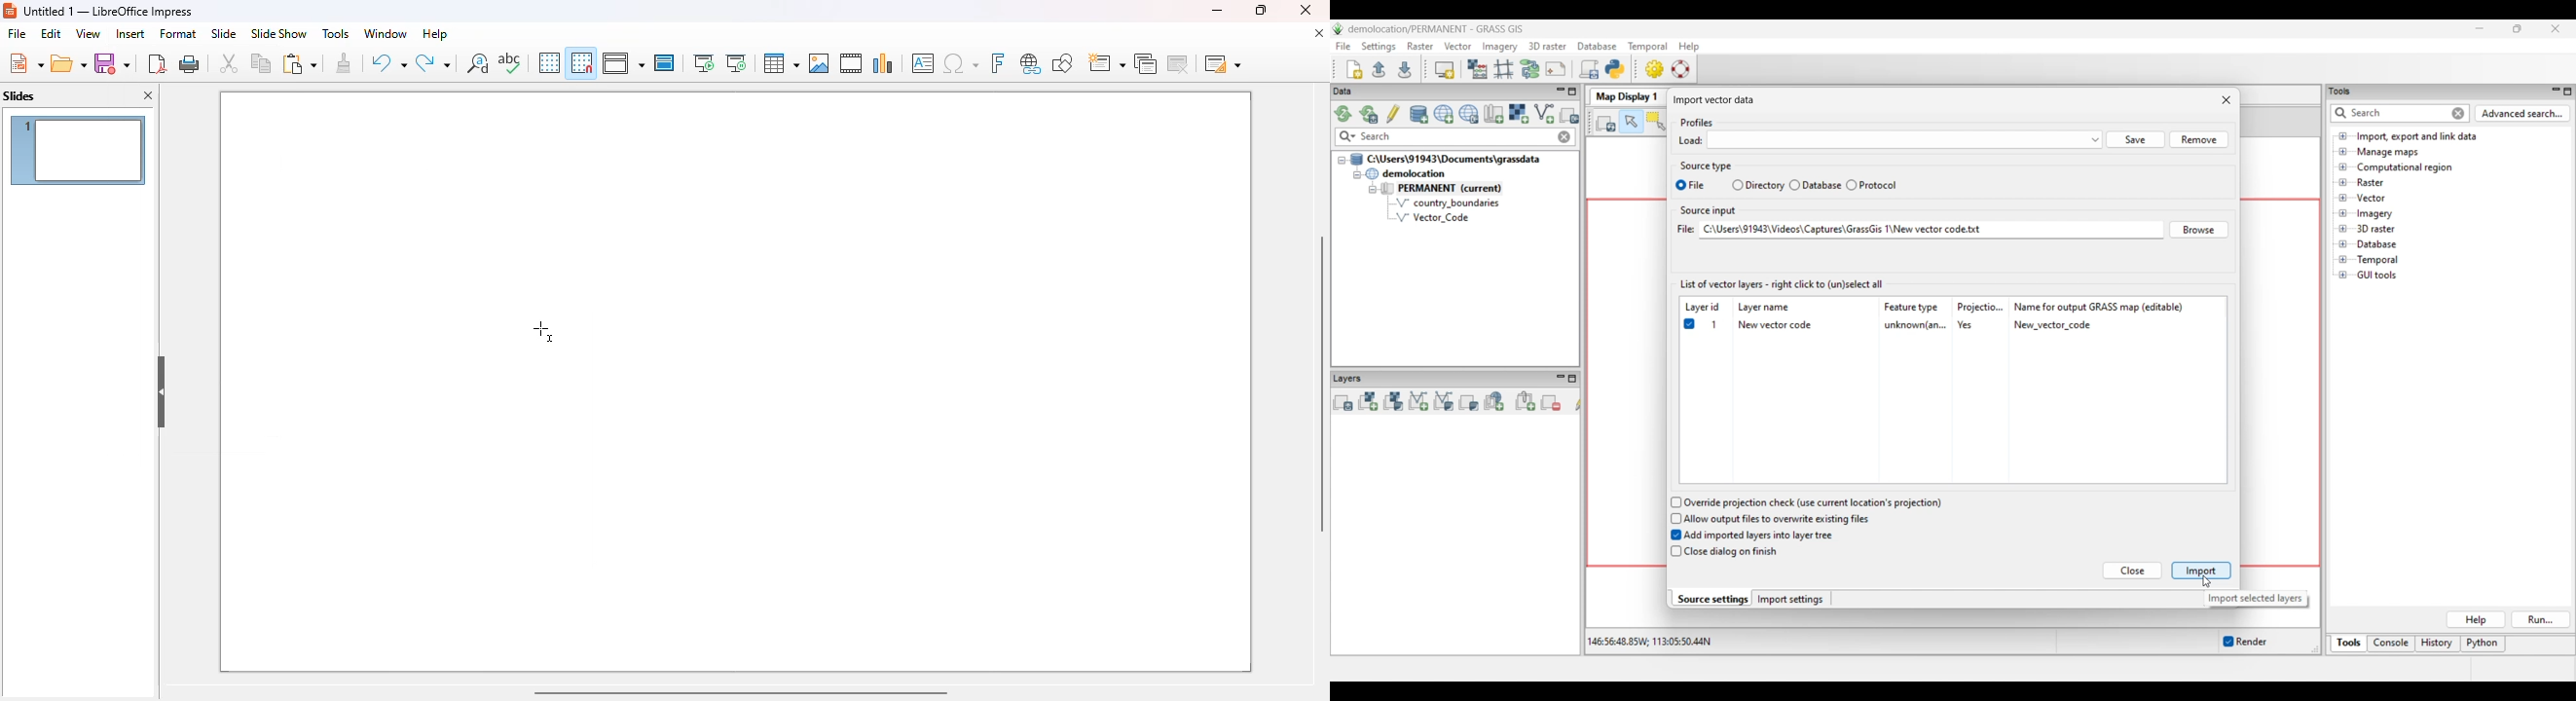  Describe the element at coordinates (112, 63) in the screenshot. I see `save` at that location.